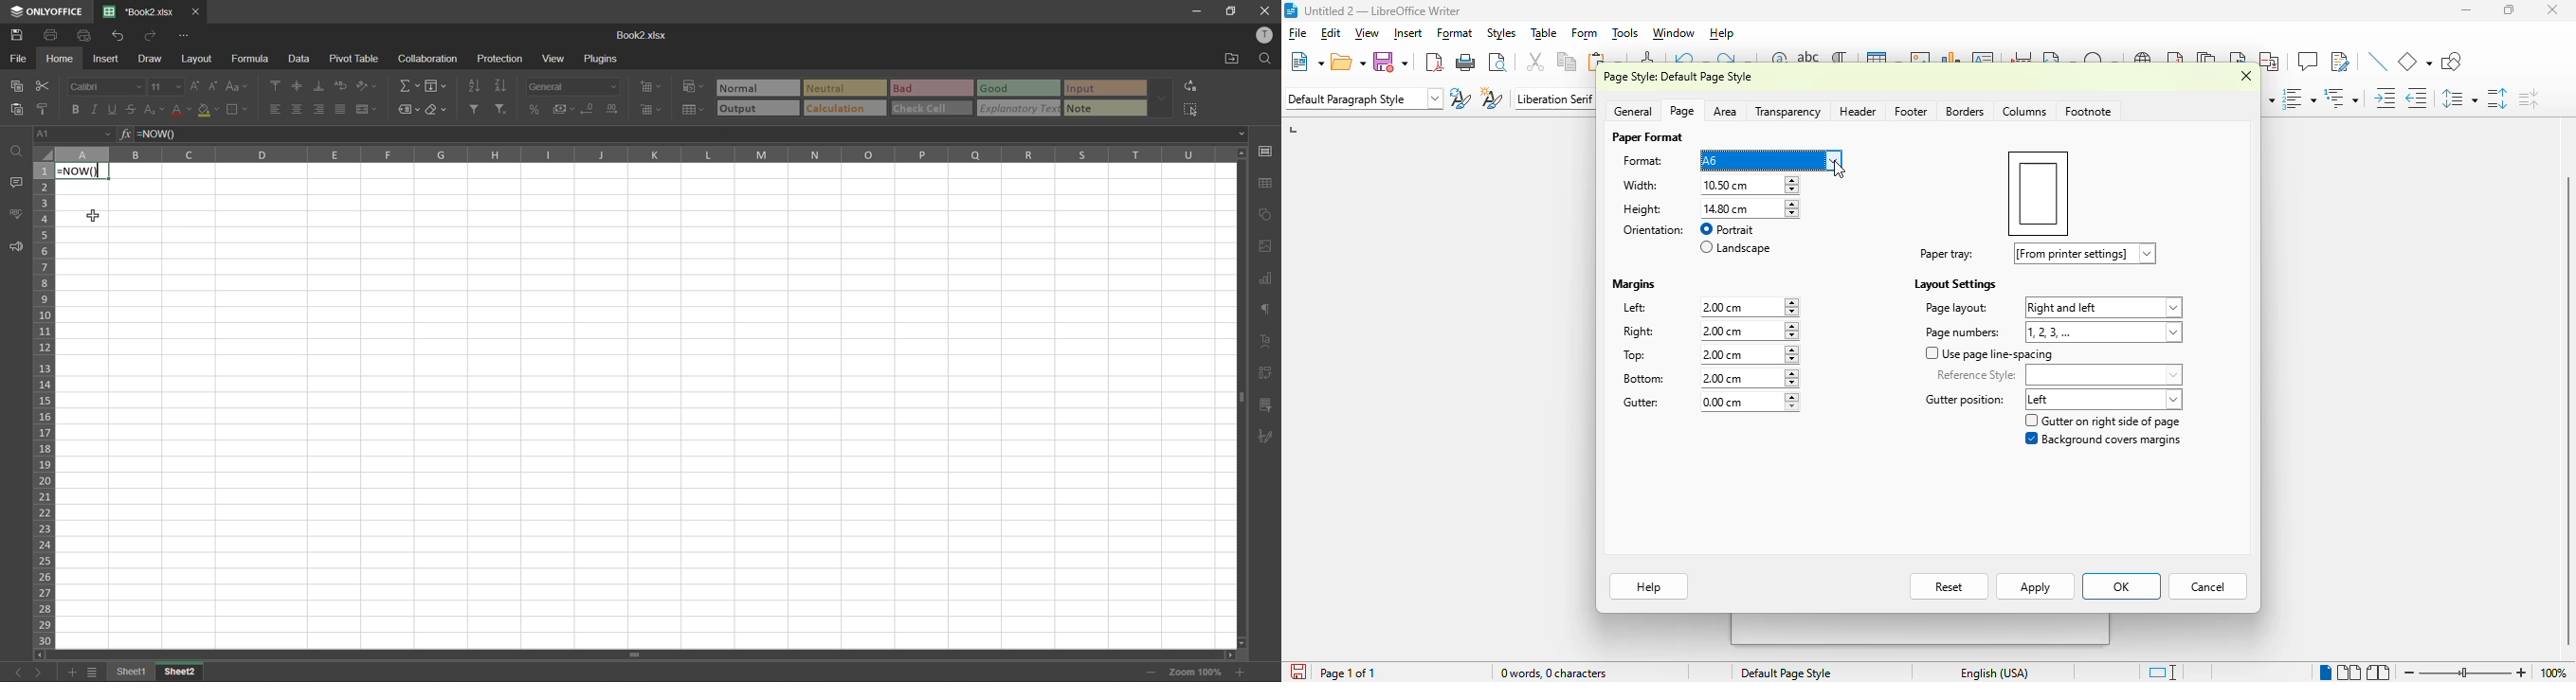 This screenshot has height=700, width=2576. What do you see at coordinates (1266, 9) in the screenshot?
I see `close` at bounding box center [1266, 9].